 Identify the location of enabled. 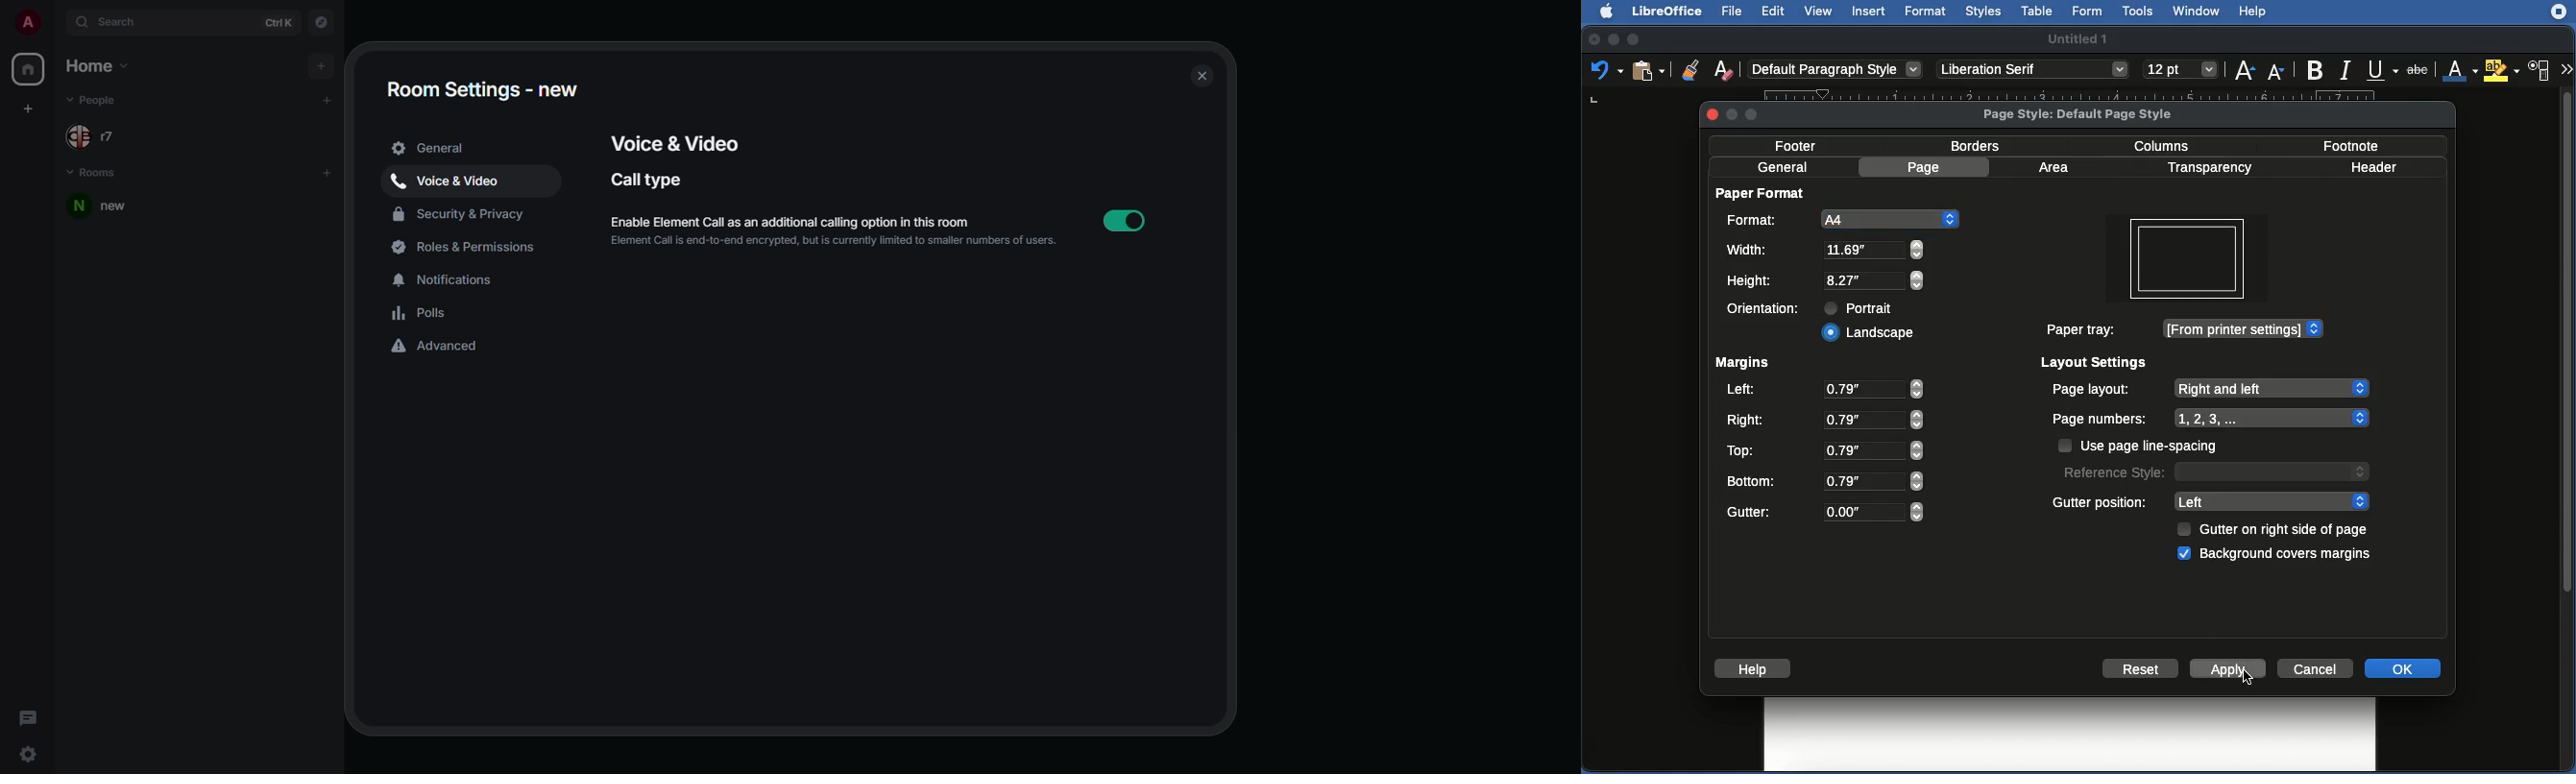
(1124, 221).